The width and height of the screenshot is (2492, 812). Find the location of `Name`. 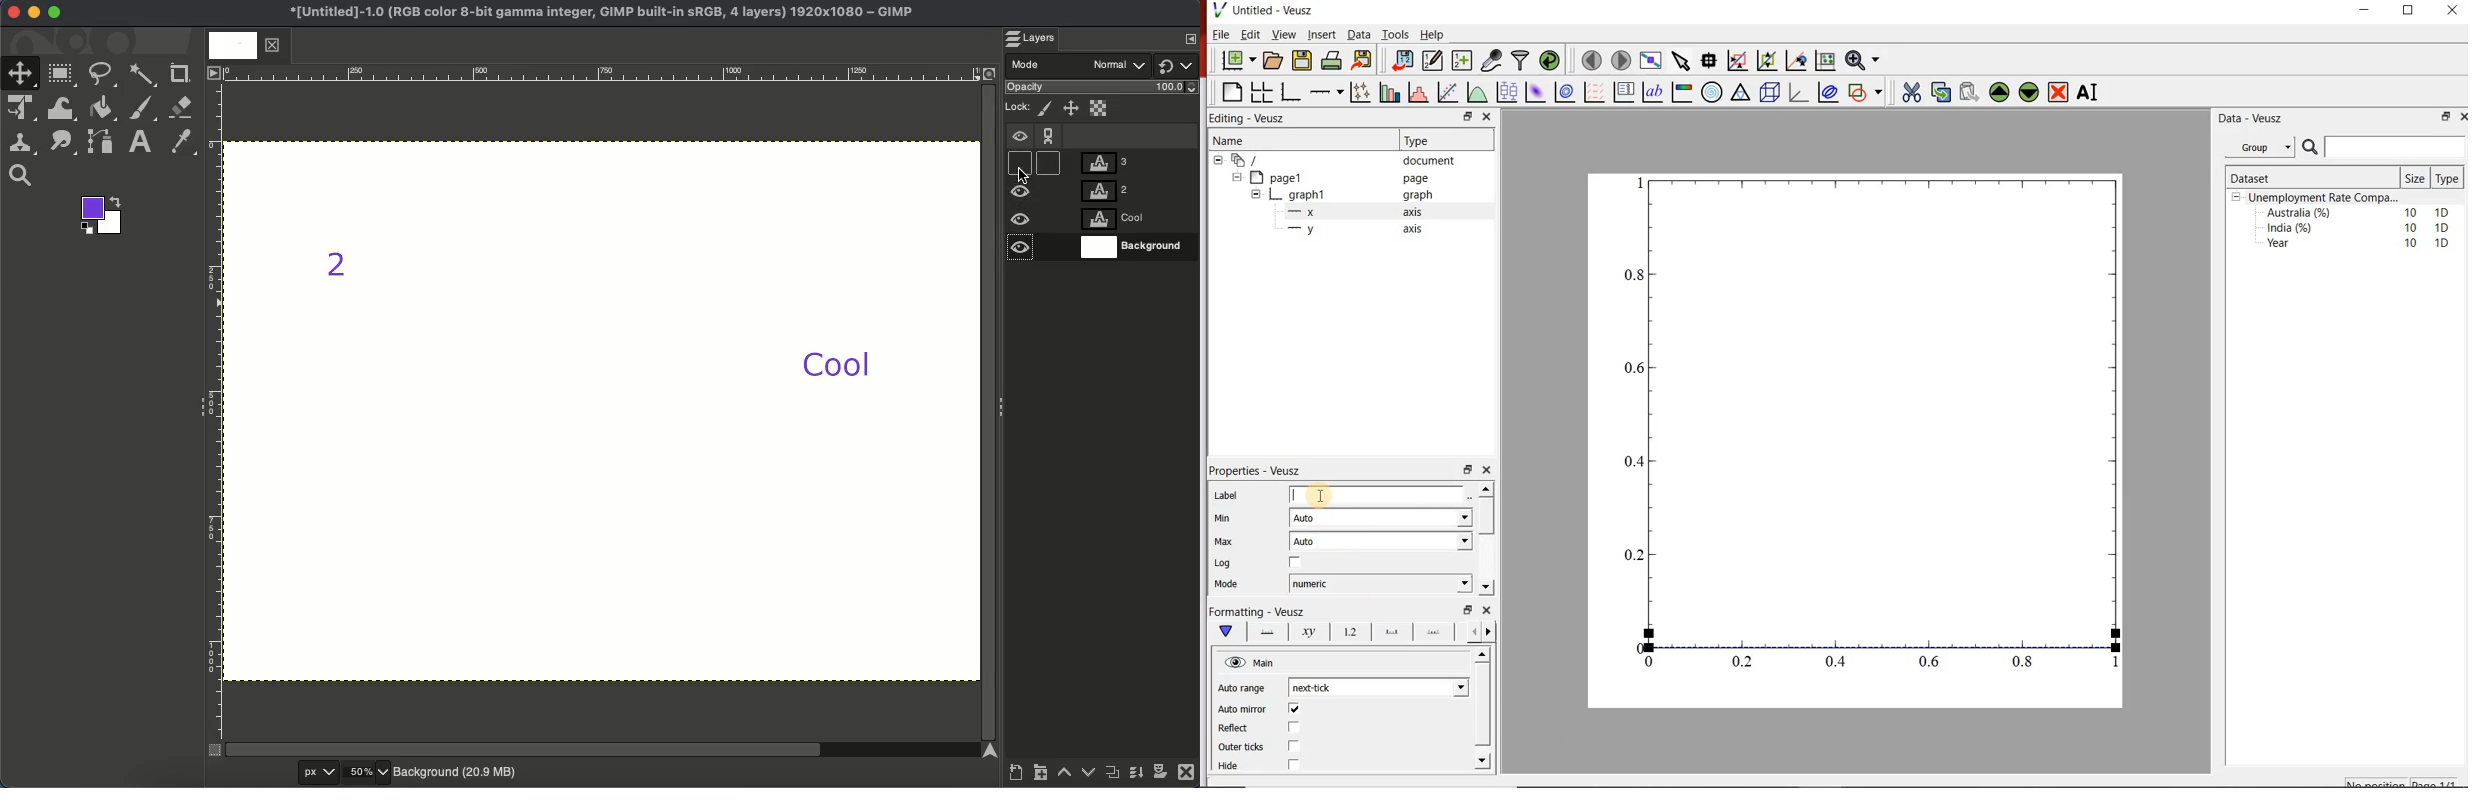

Name is located at coordinates (1295, 139).